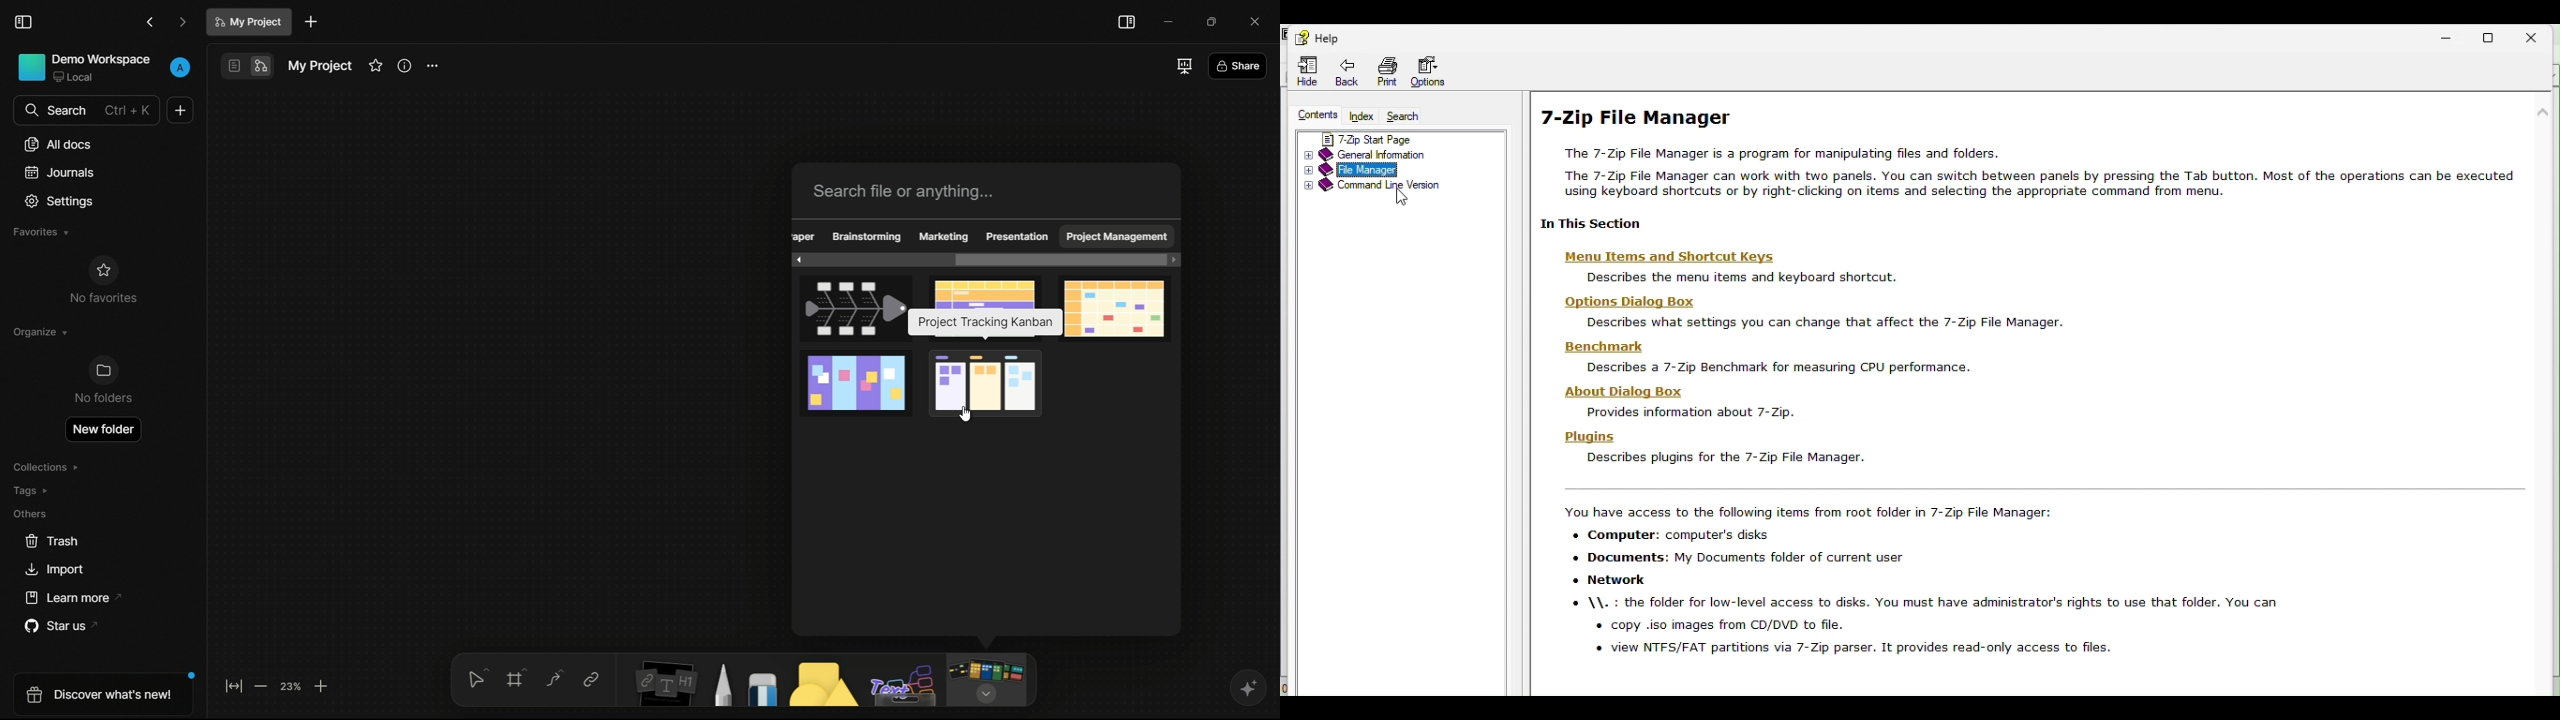 The height and width of the screenshot is (728, 2576). Describe the element at coordinates (905, 685) in the screenshot. I see `others` at that location.